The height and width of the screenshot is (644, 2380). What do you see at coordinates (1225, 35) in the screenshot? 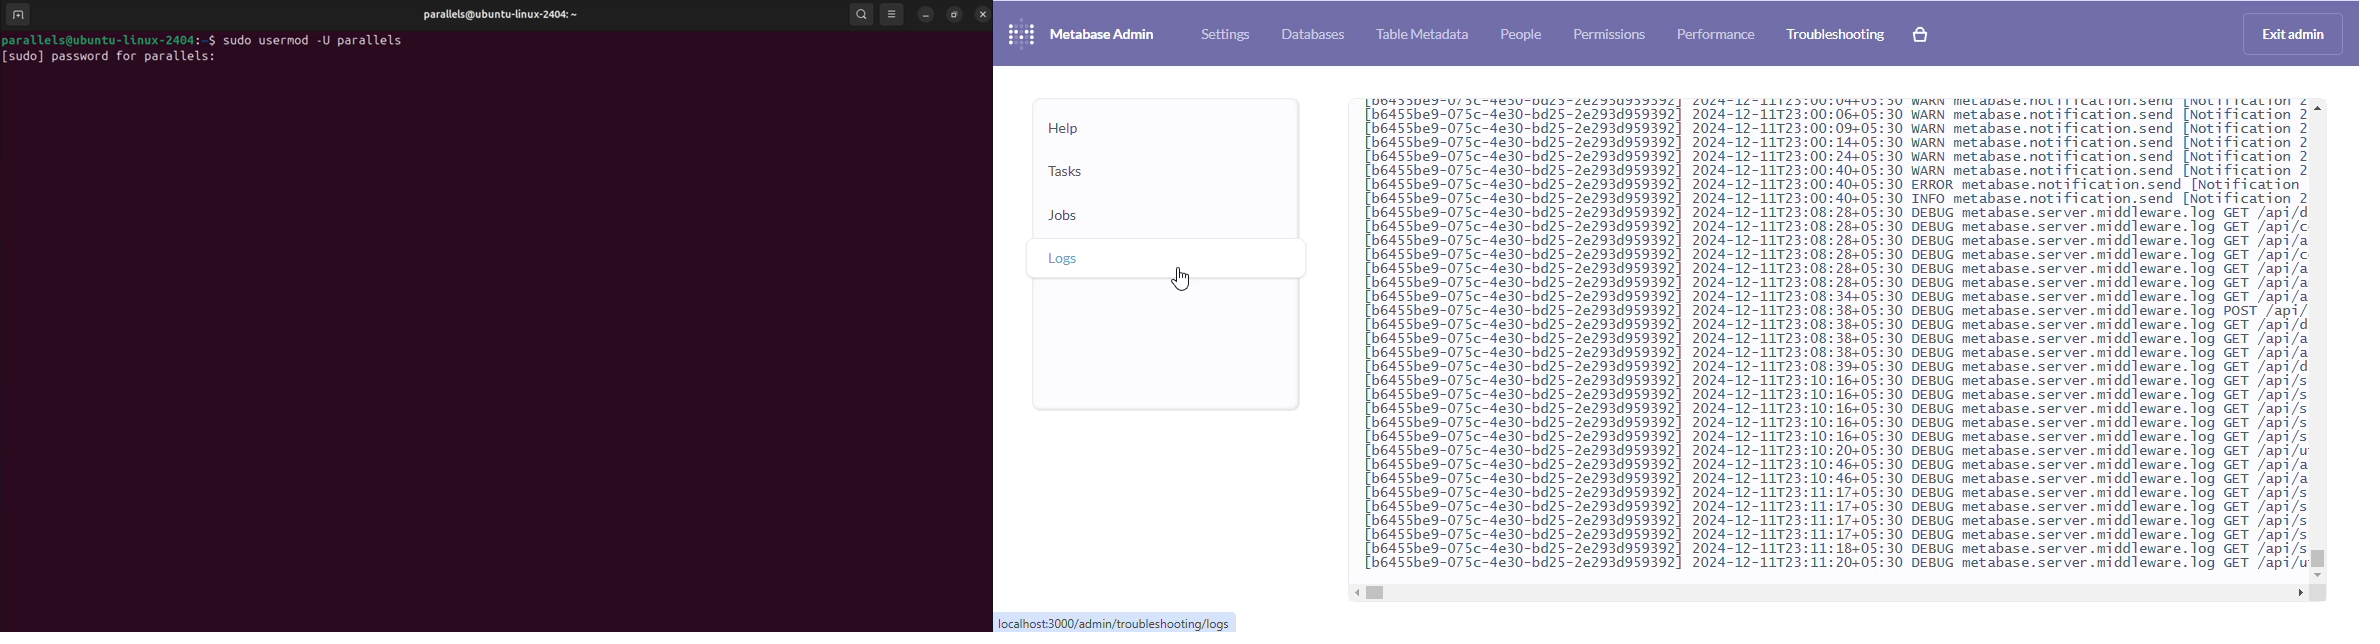
I see `settings` at bounding box center [1225, 35].